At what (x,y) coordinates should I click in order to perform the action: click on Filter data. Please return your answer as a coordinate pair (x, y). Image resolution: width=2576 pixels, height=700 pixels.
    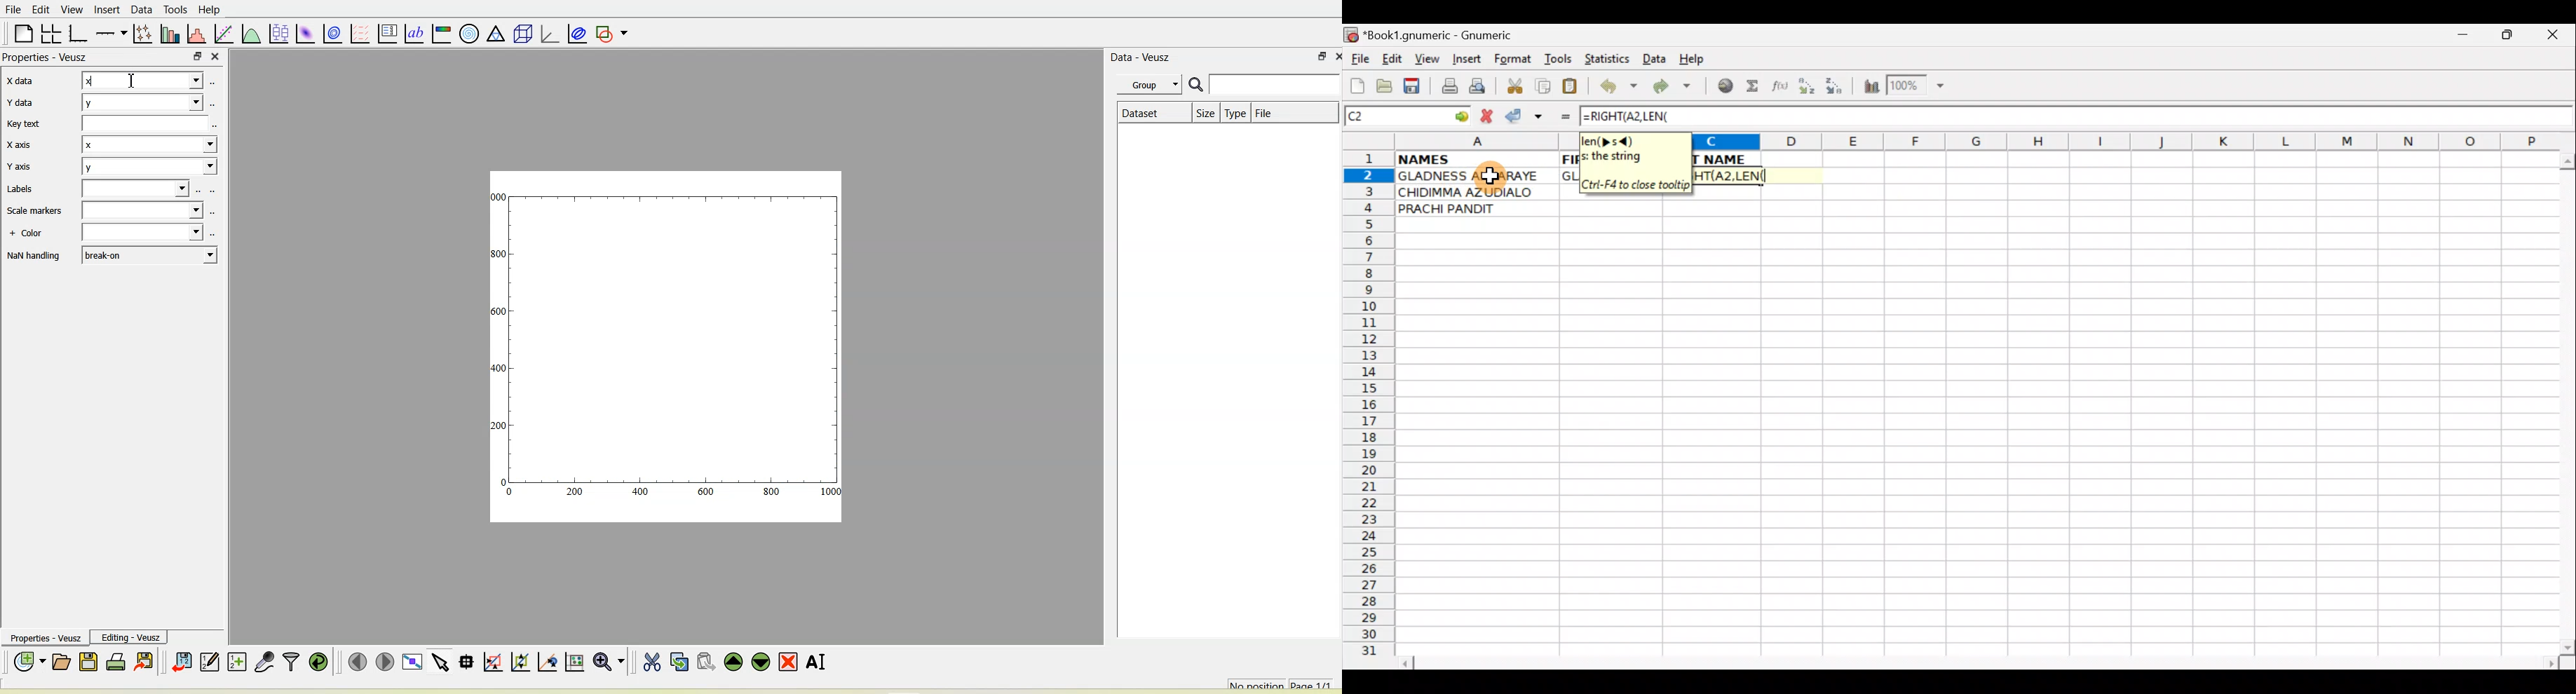
    Looking at the image, I should click on (291, 662).